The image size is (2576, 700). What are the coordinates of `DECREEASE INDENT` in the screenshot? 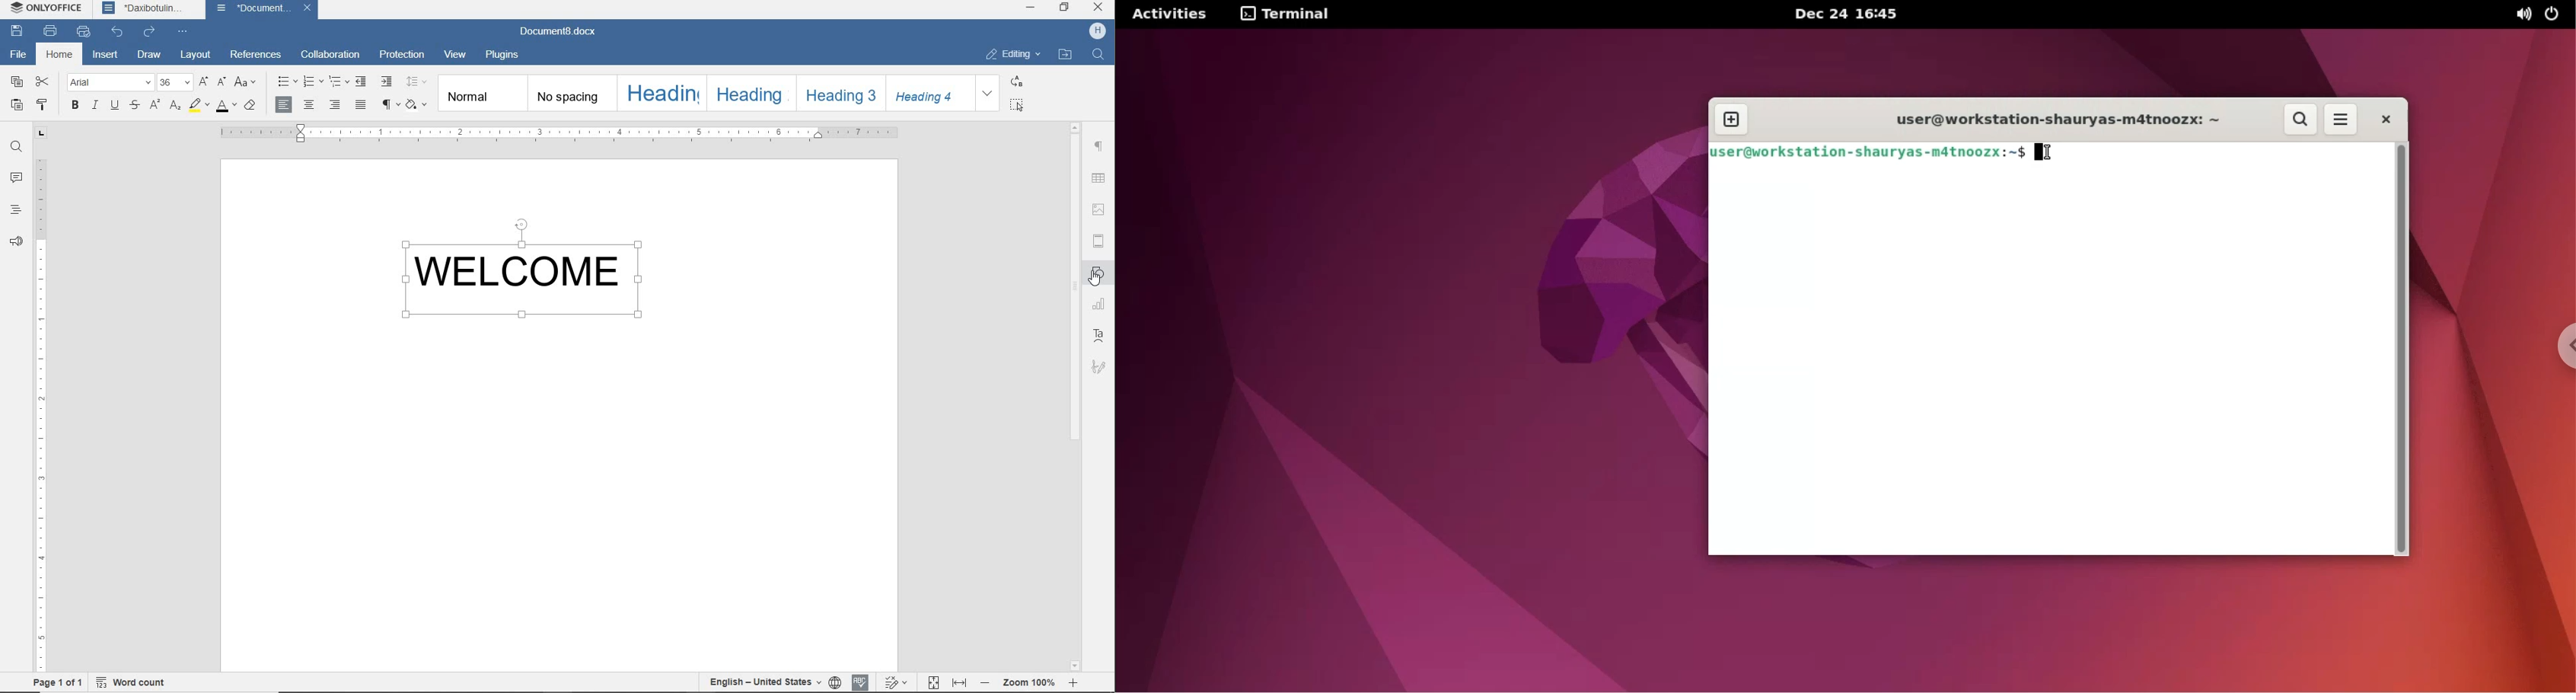 It's located at (362, 82).